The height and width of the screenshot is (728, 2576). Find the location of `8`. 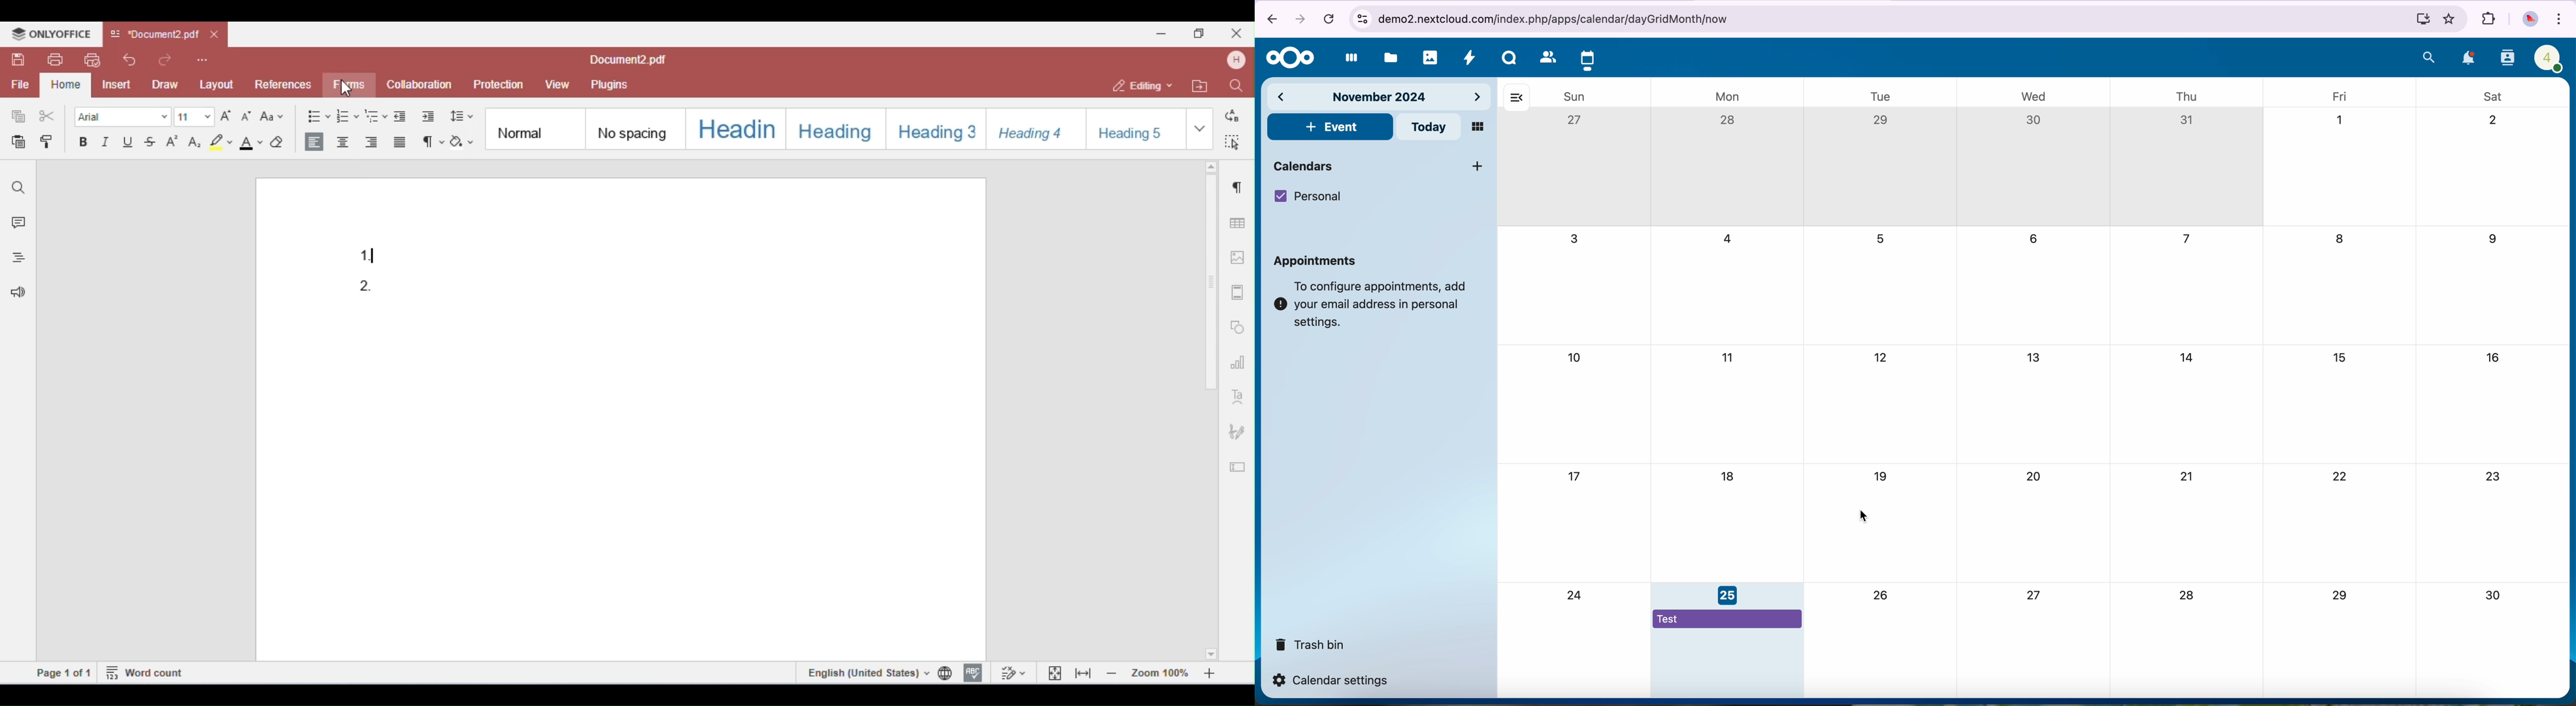

8 is located at coordinates (2342, 242).